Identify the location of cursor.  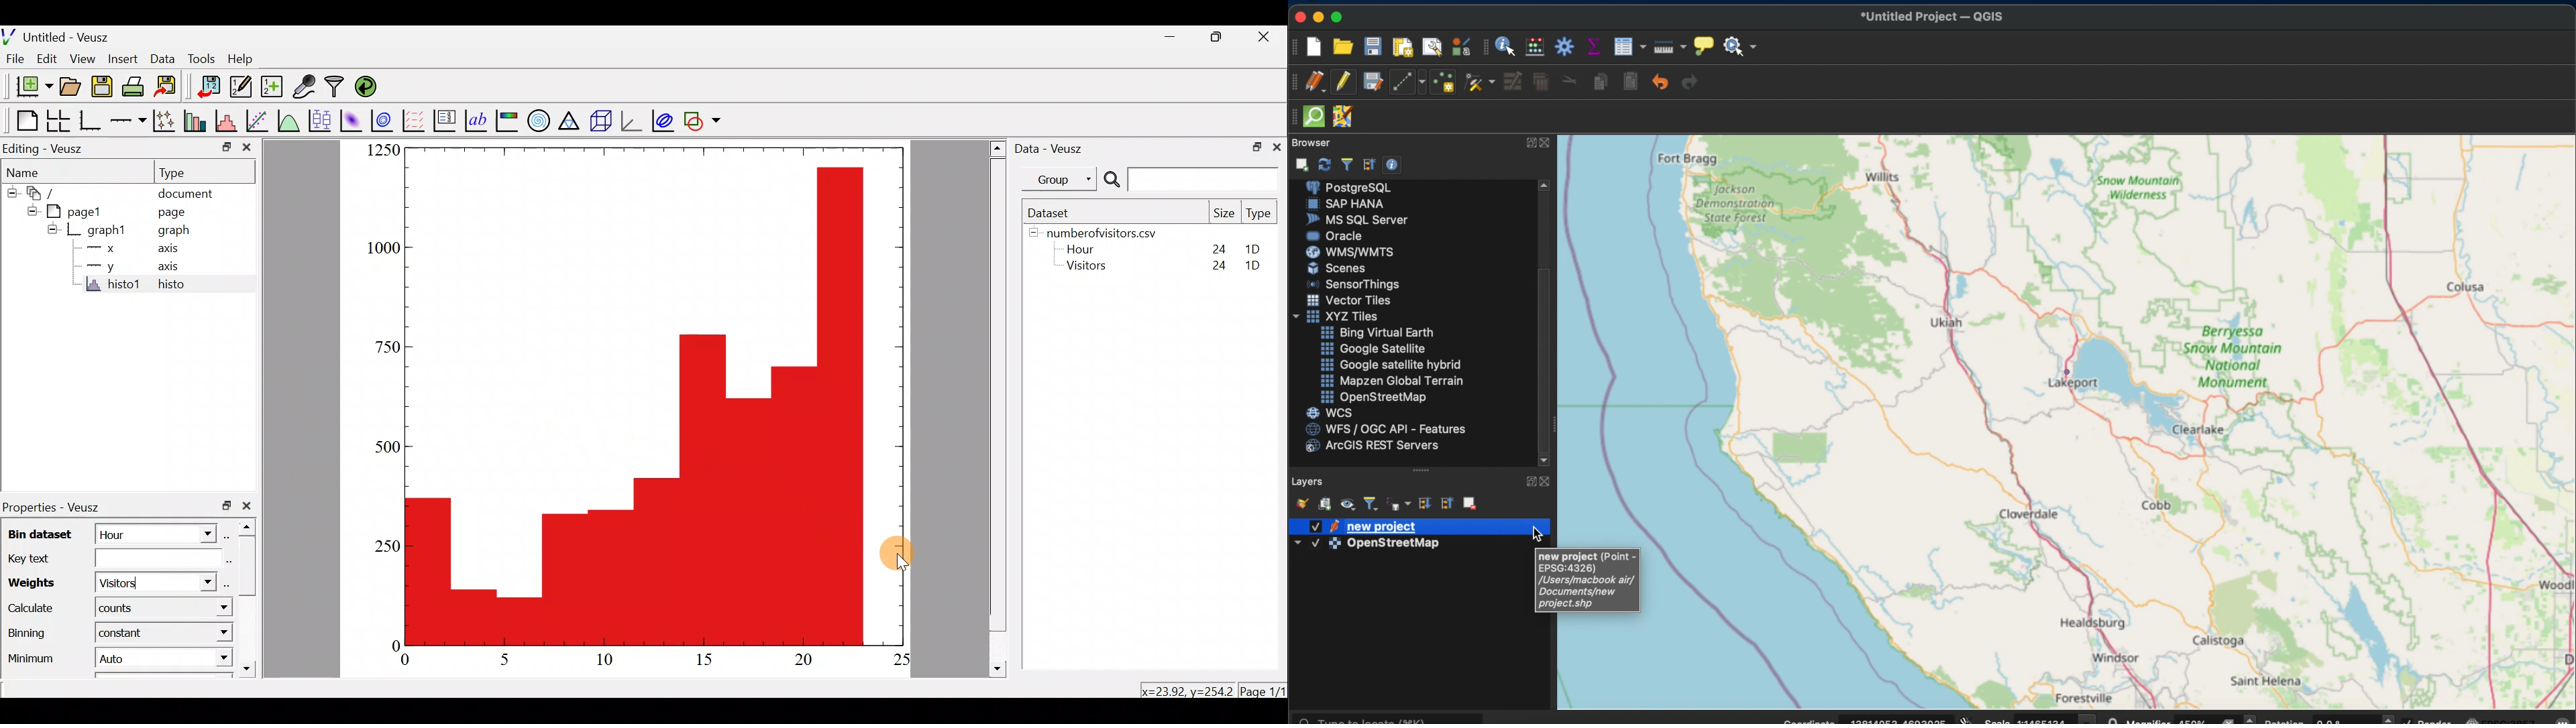
(1514, 51).